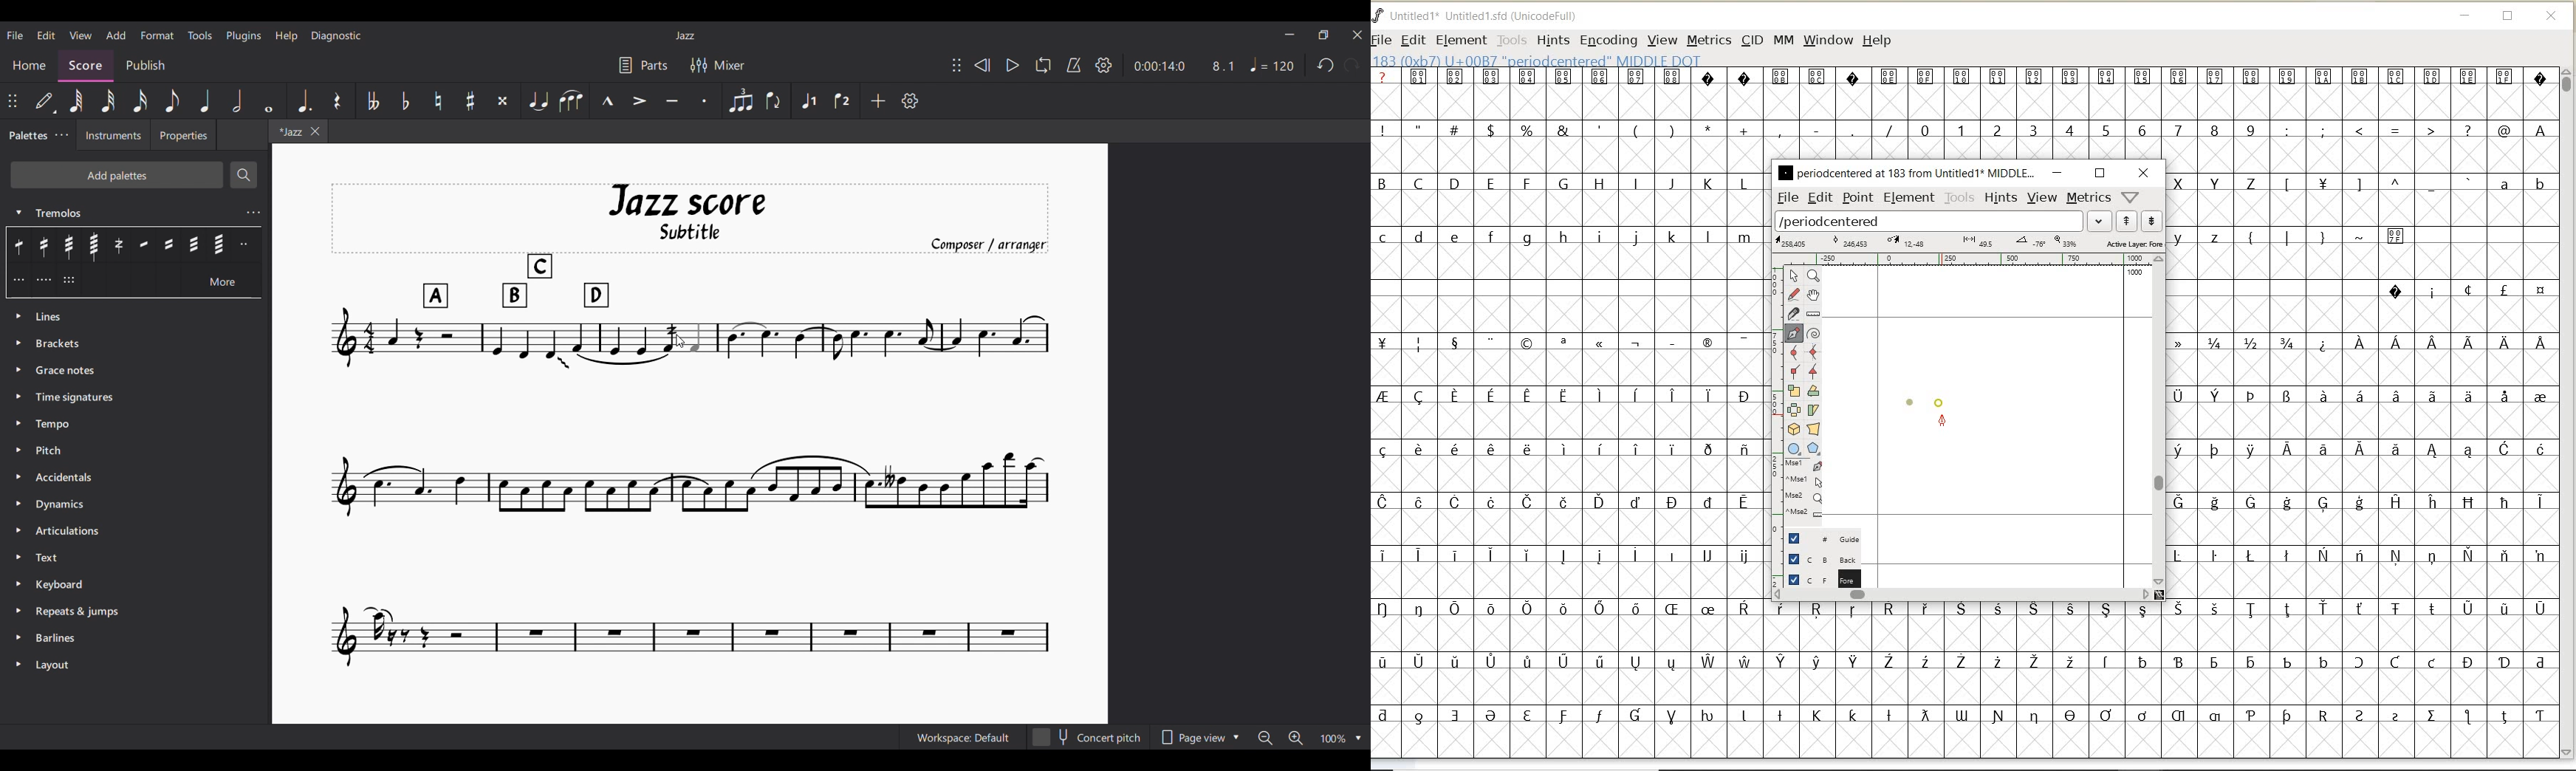  I want to click on Keyboard , so click(134, 585).